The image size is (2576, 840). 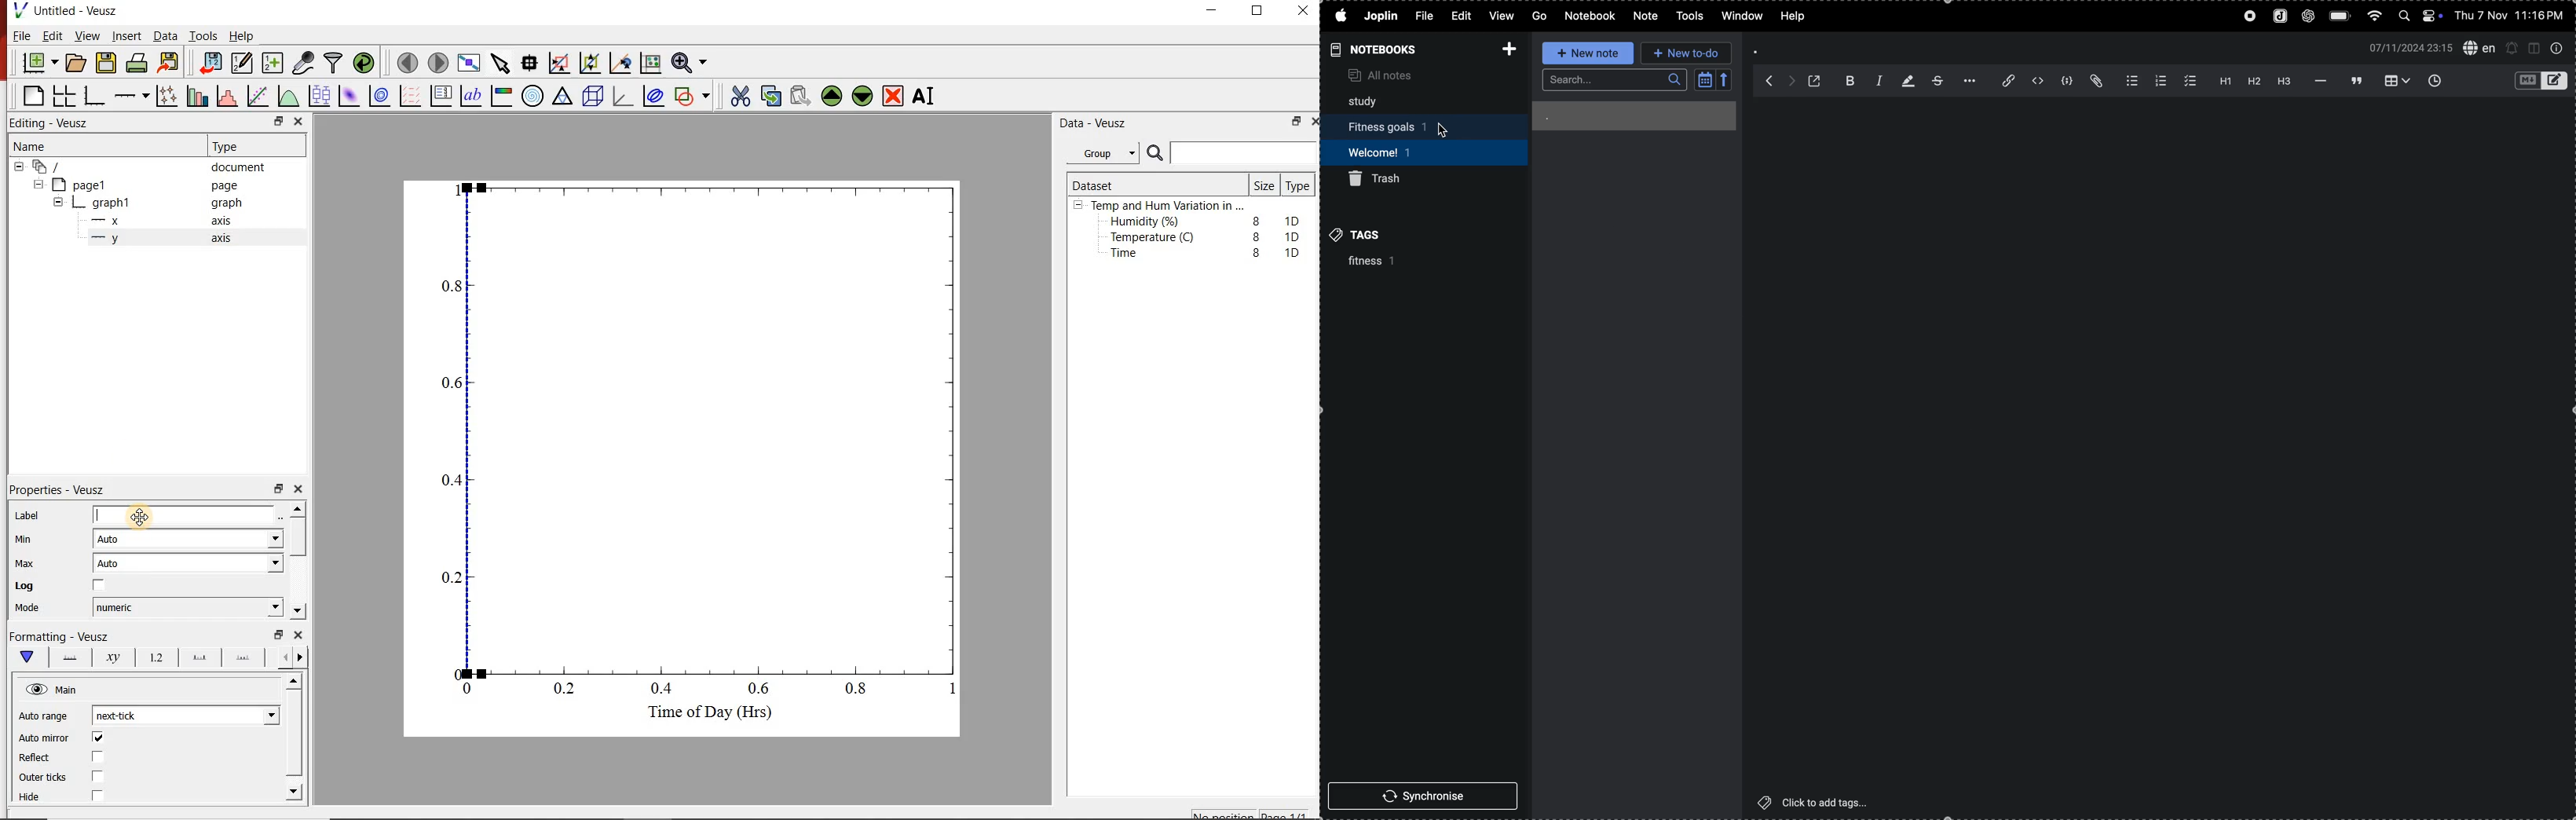 What do you see at coordinates (294, 735) in the screenshot?
I see `scroll bar` at bounding box center [294, 735].